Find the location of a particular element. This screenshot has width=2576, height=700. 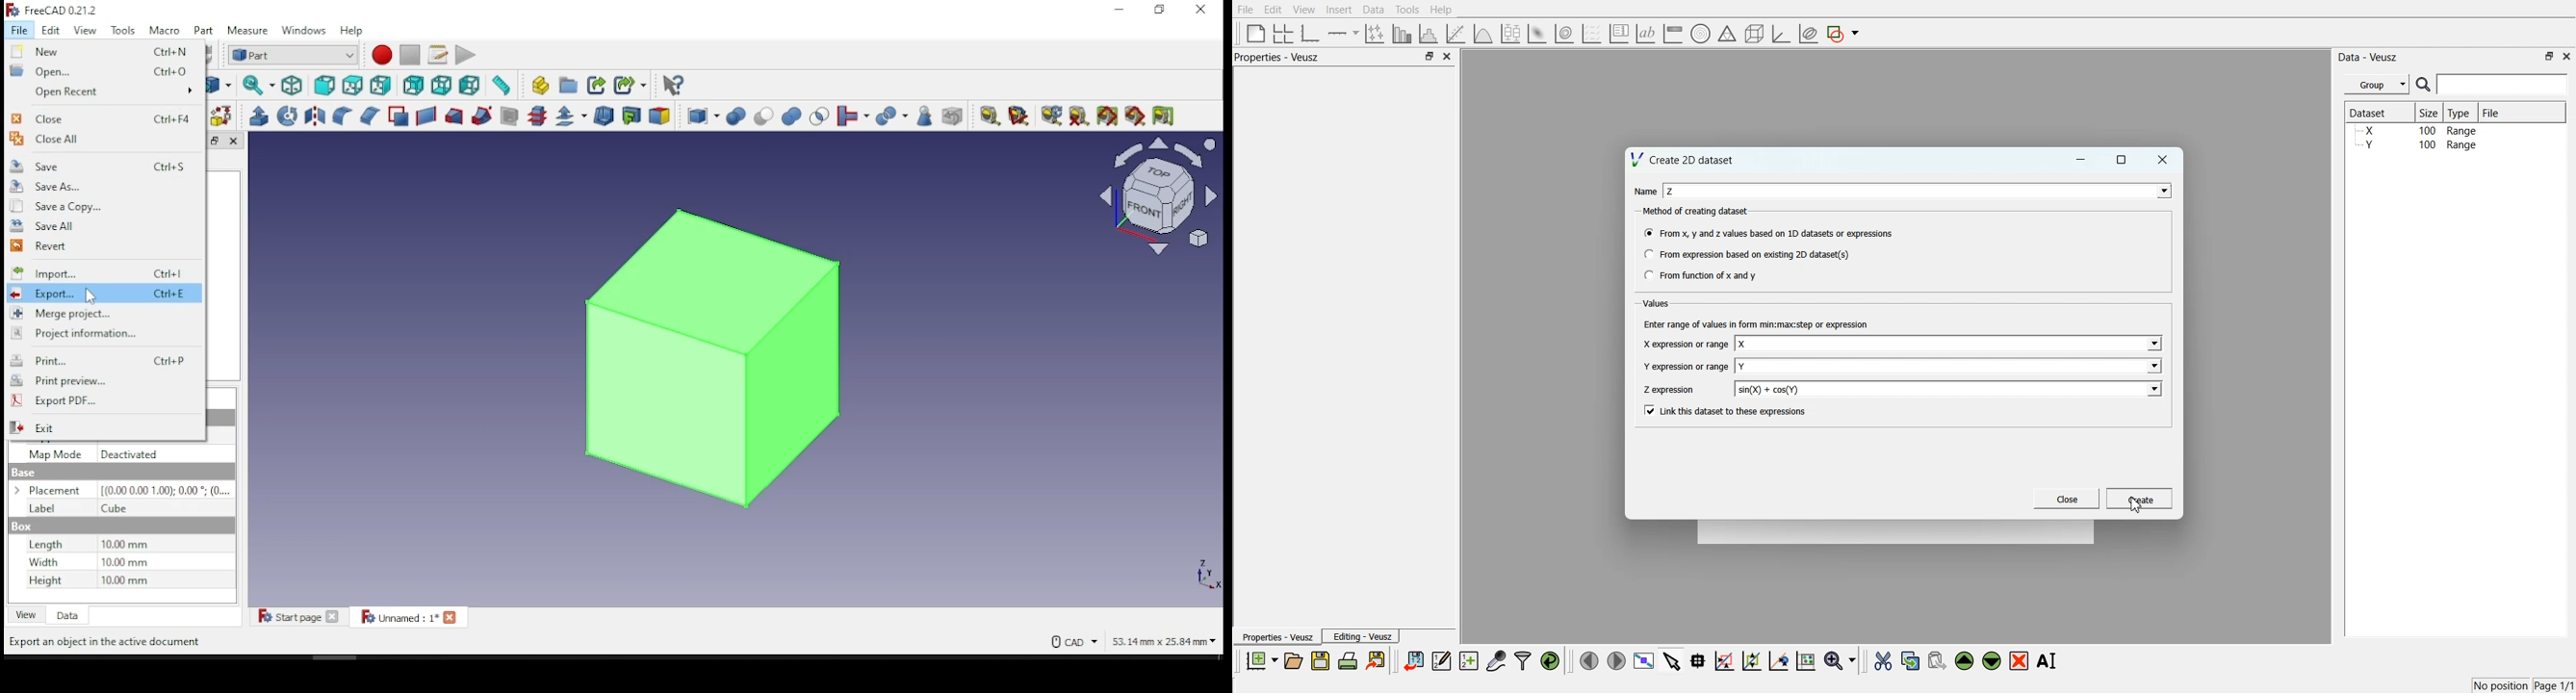

Base is located at coordinates (24, 473).